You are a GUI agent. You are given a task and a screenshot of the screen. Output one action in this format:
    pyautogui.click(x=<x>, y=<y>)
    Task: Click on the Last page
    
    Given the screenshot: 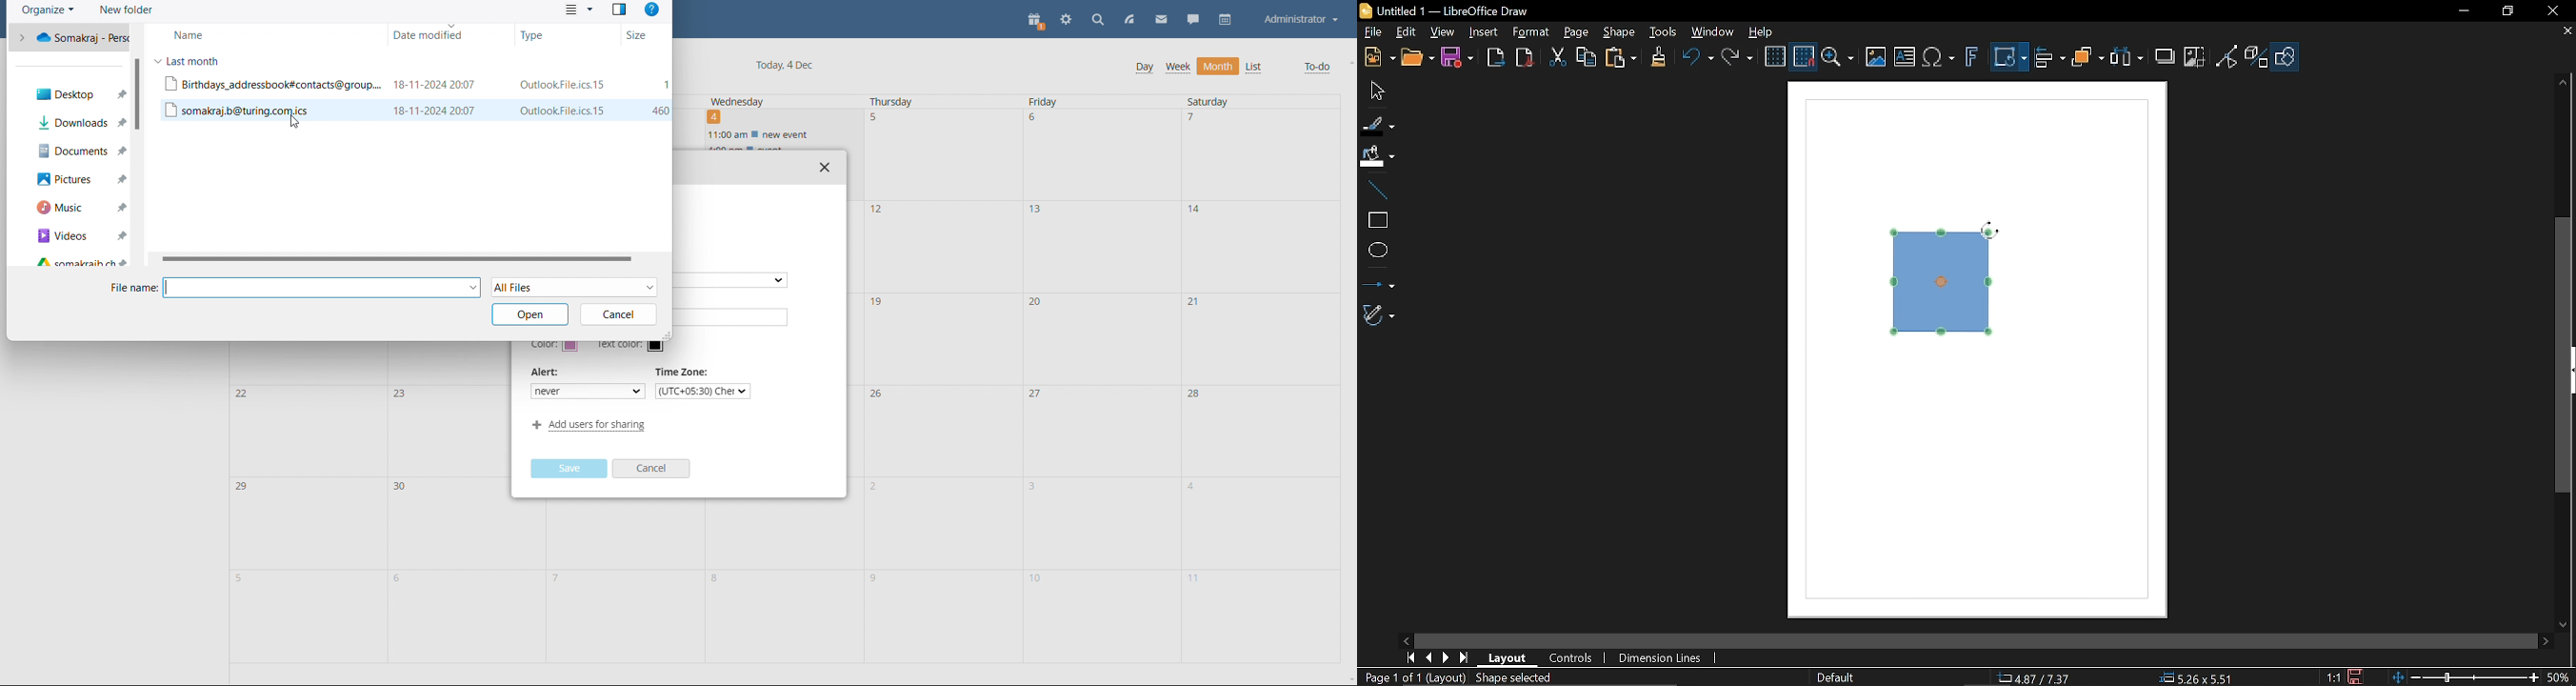 What is the action you would take?
    pyautogui.click(x=1464, y=658)
    